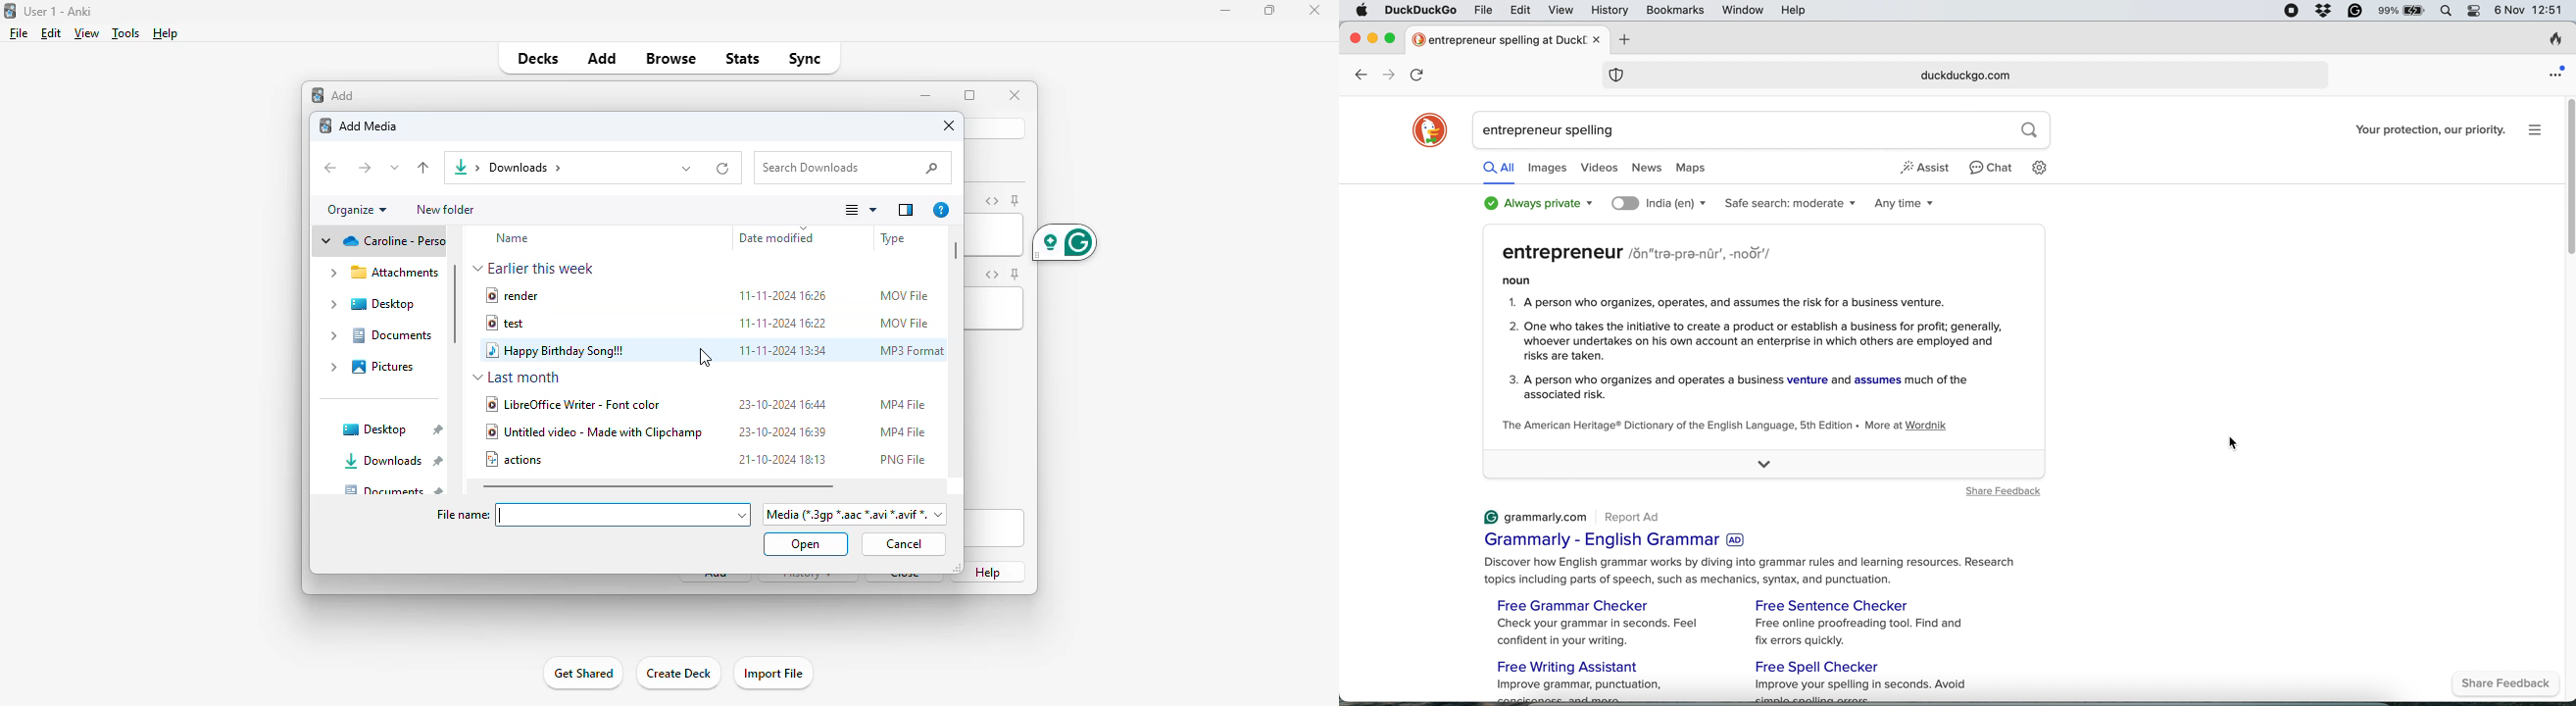 This screenshot has height=728, width=2576. What do you see at coordinates (2568, 176) in the screenshot?
I see `vertical scroll bar` at bounding box center [2568, 176].